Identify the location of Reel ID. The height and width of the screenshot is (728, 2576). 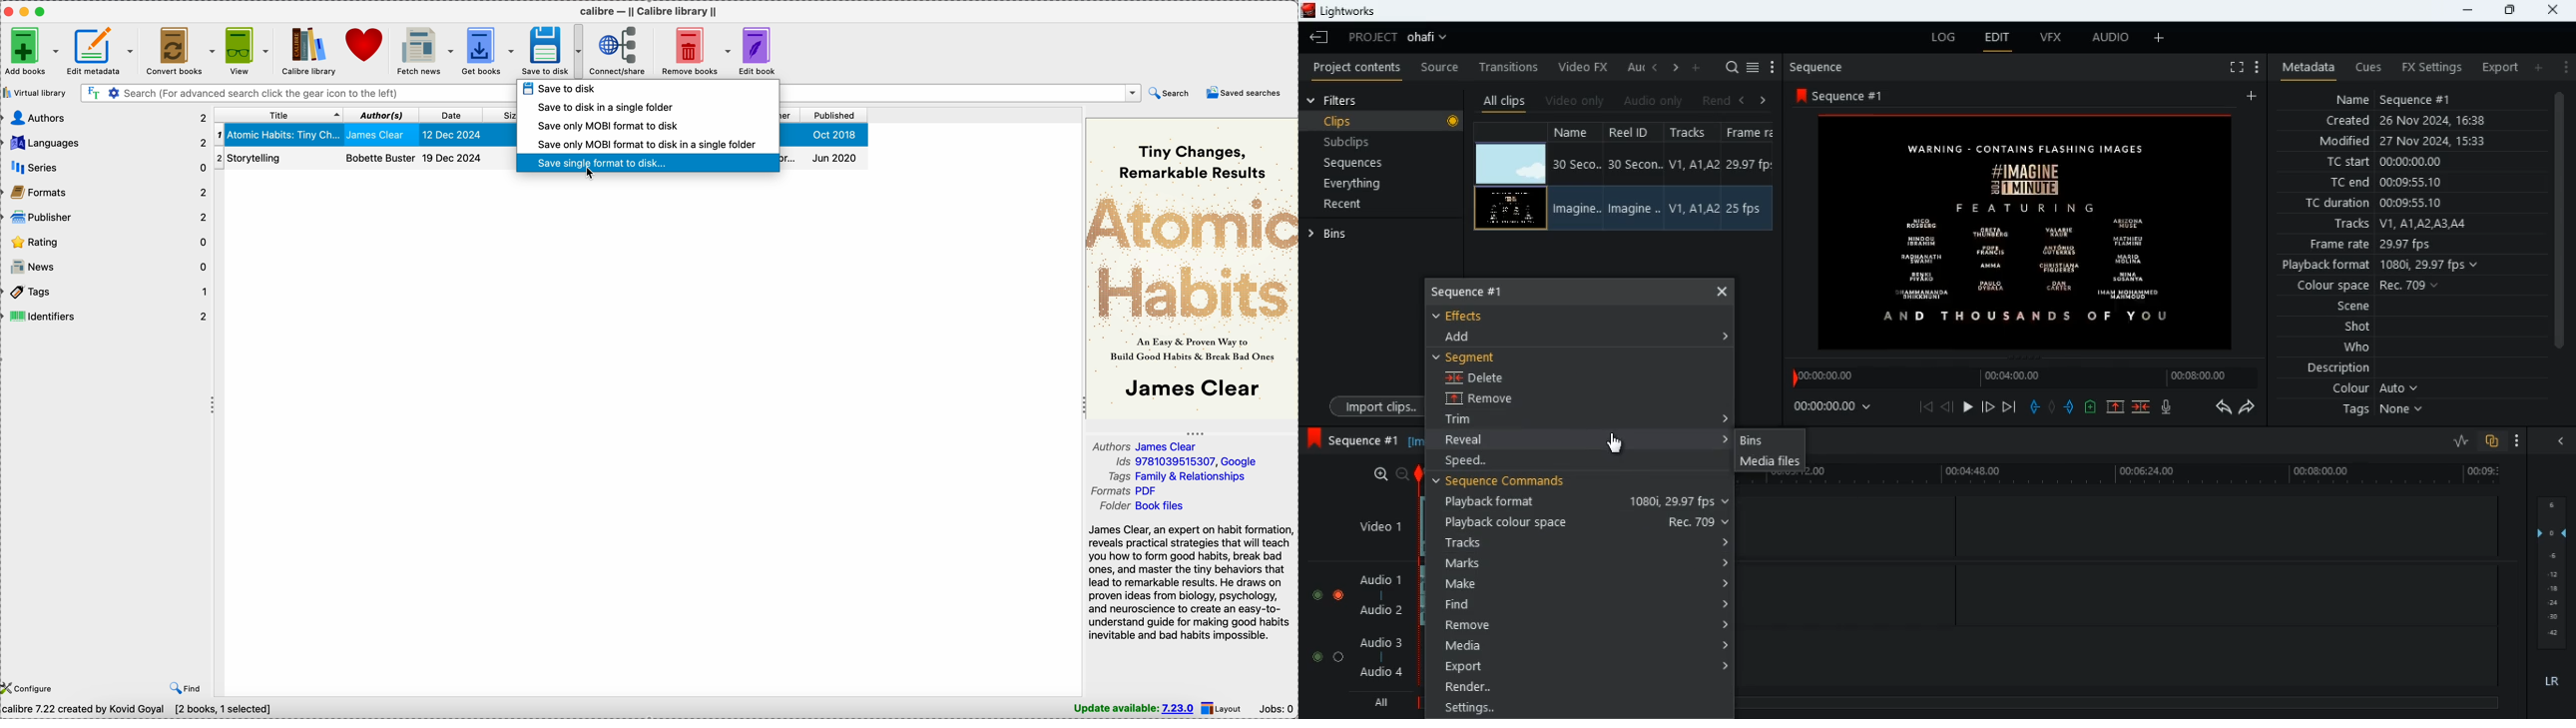
(1634, 209).